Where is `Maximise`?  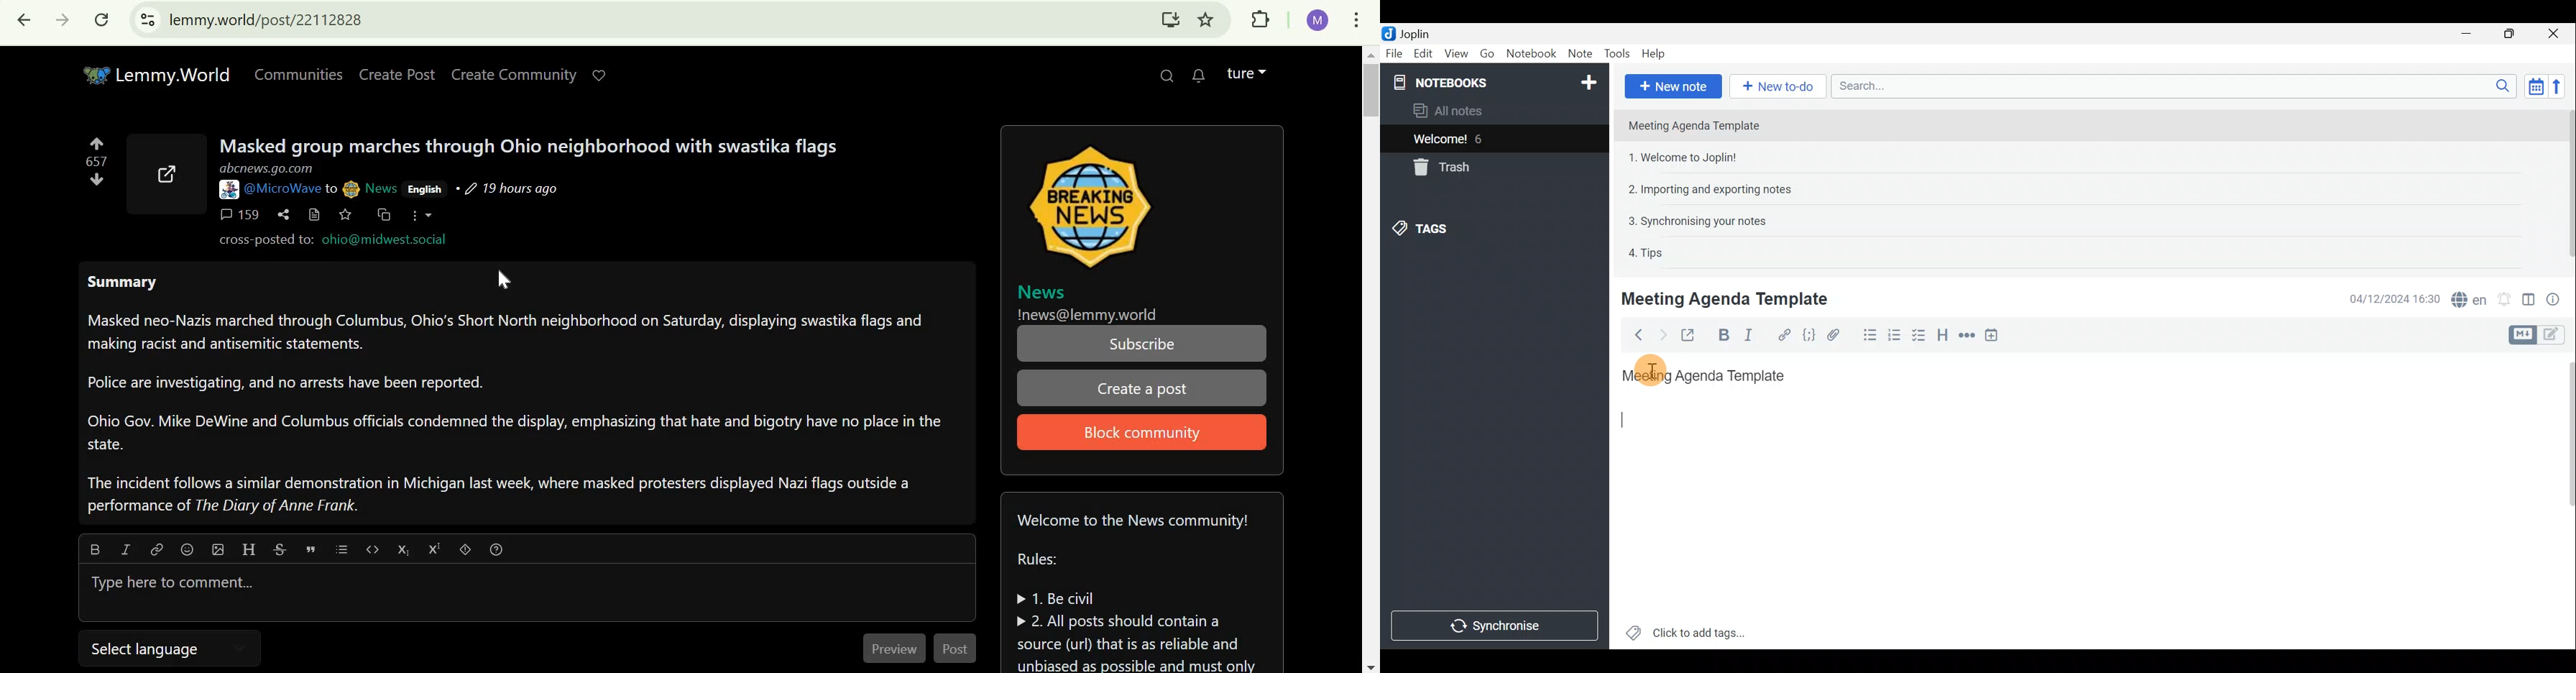
Maximise is located at coordinates (2510, 35).